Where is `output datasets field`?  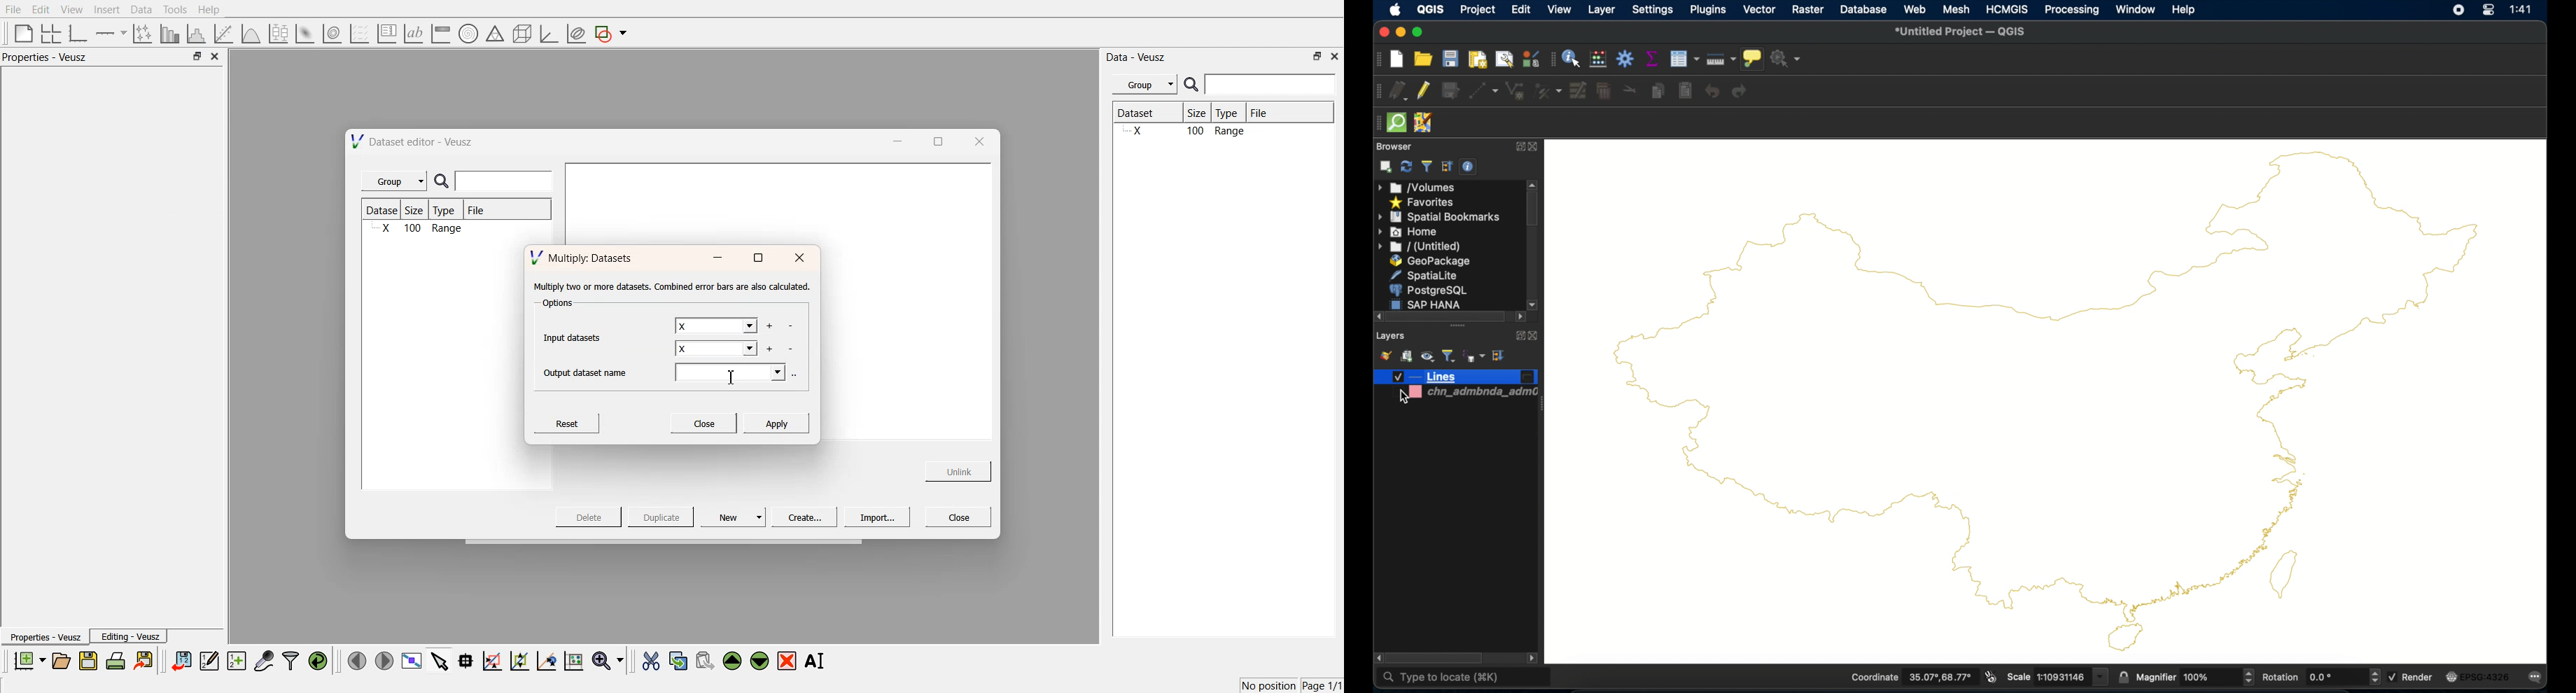 output datasets field is located at coordinates (732, 374).